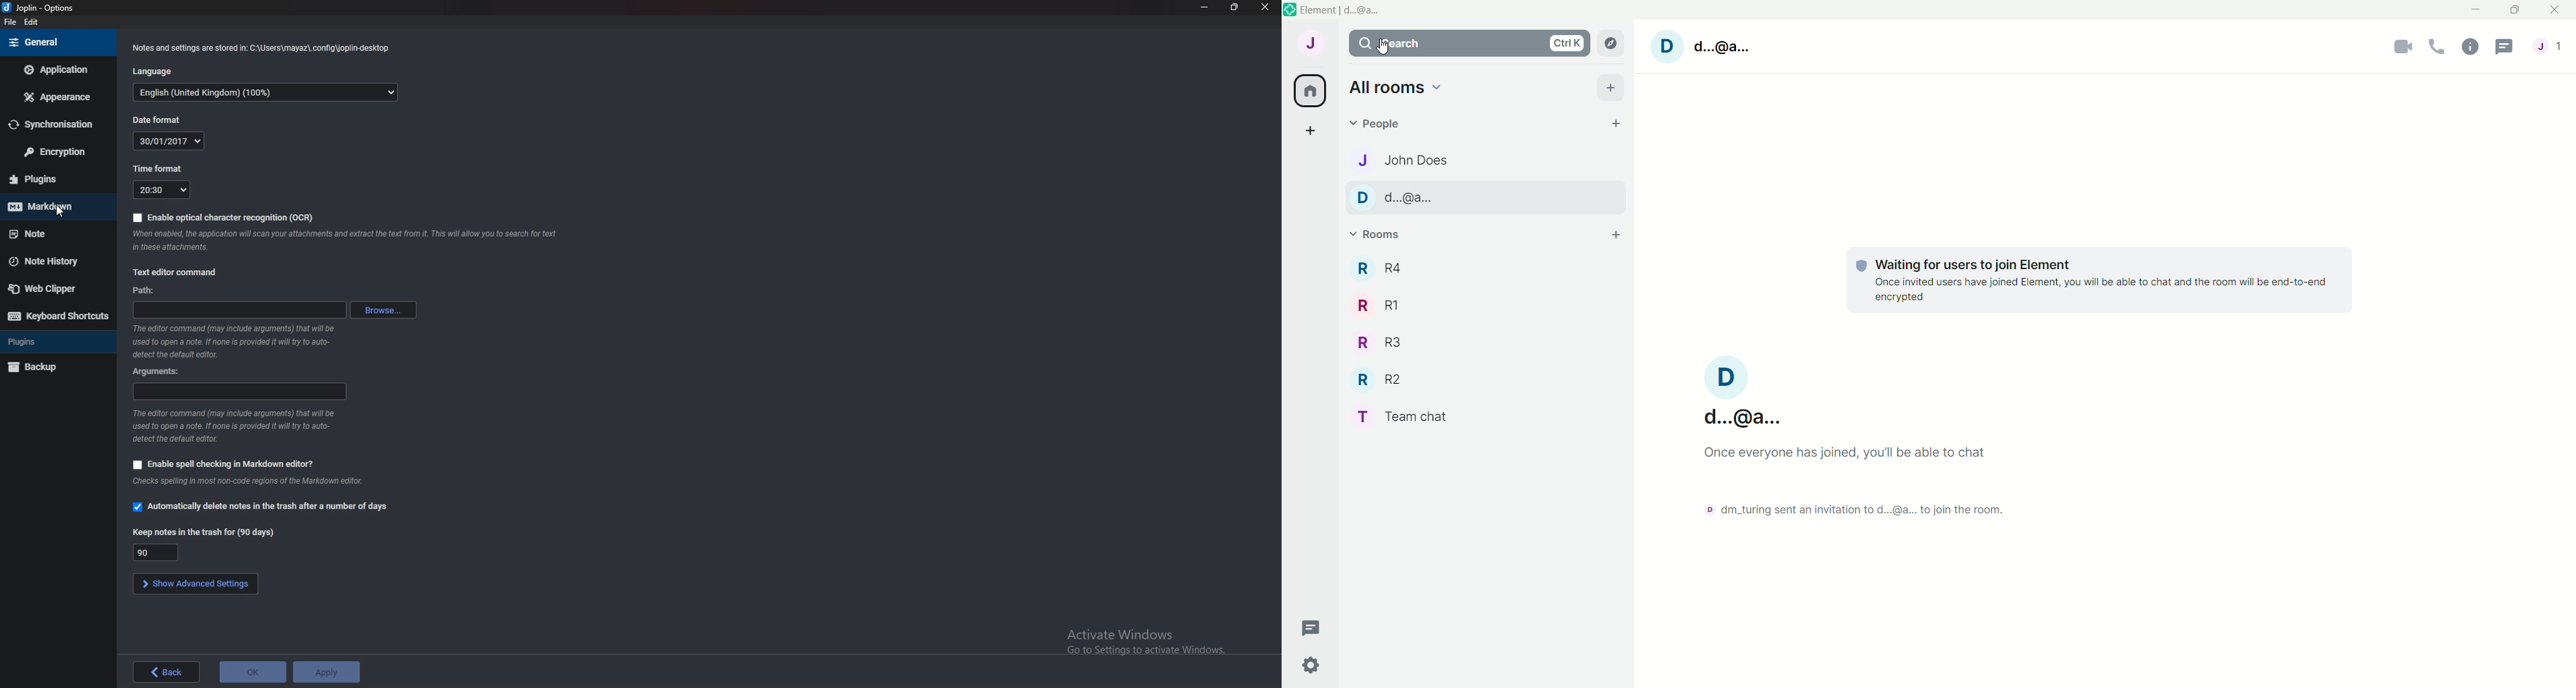 The width and height of the screenshot is (2576, 700). Describe the element at coordinates (1396, 88) in the screenshot. I see `all rooms` at that location.